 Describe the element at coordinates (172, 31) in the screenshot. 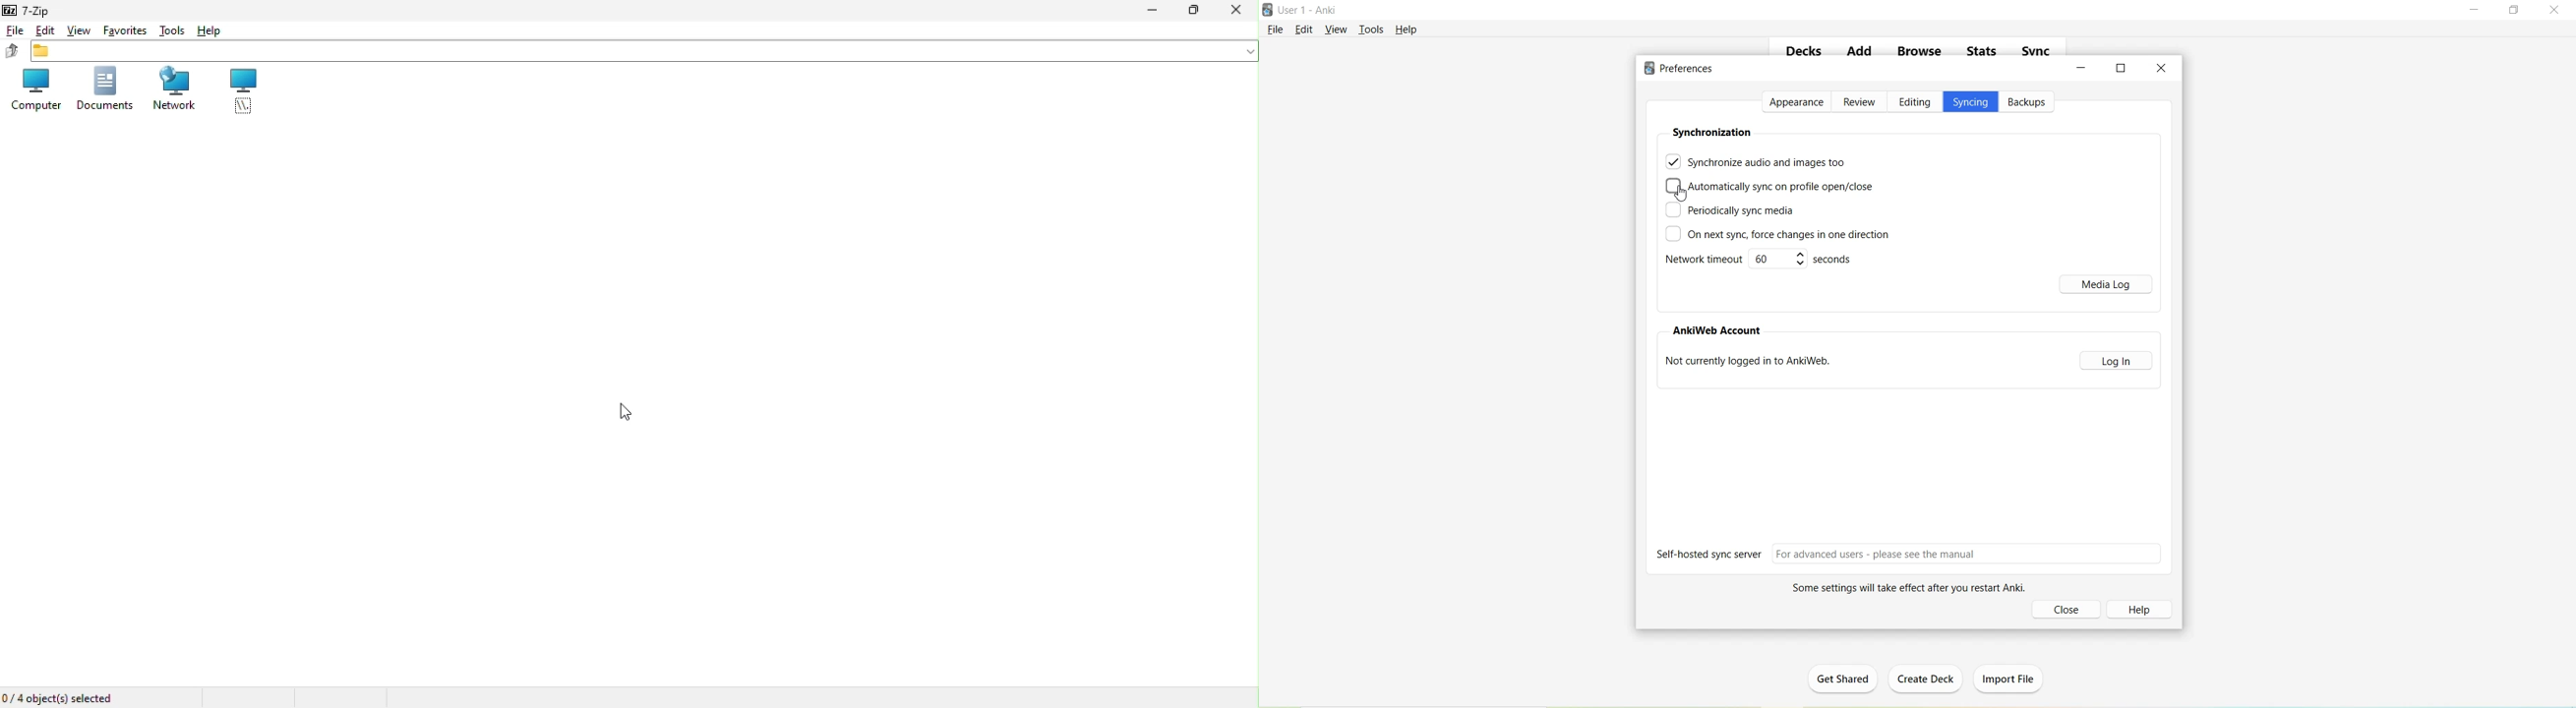

I see `tools` at that location.